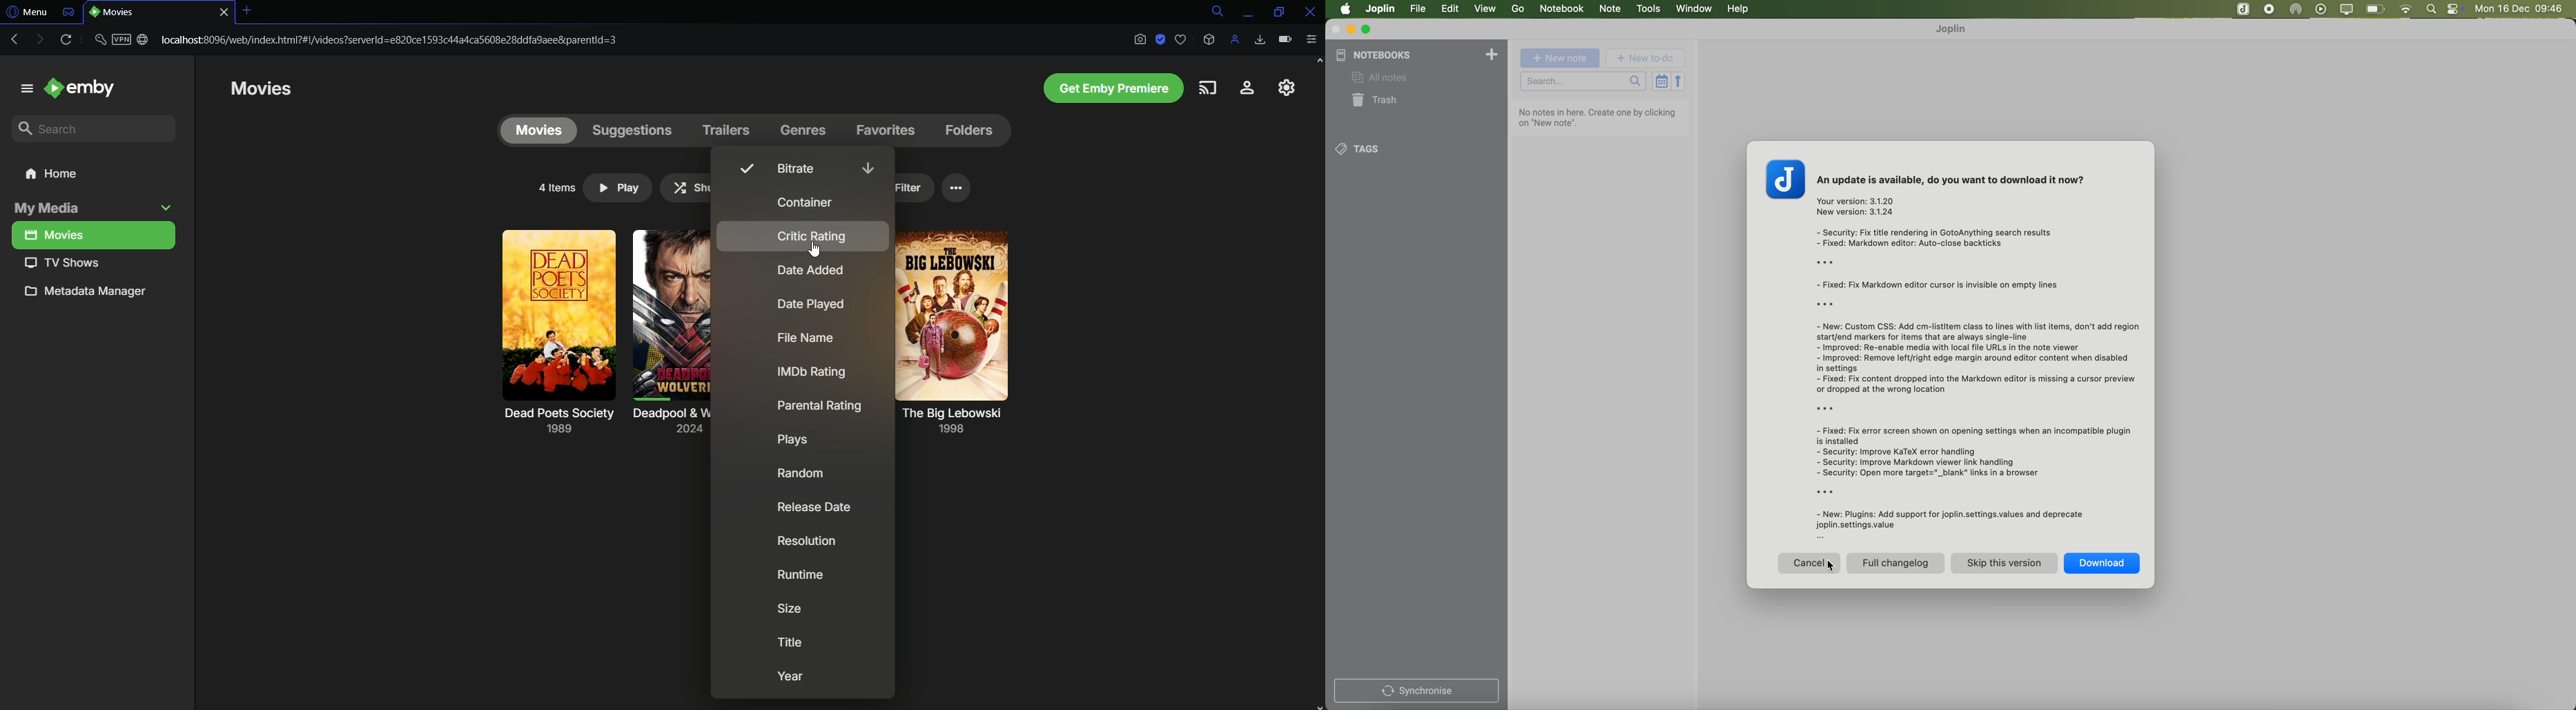 This screenshot has width=2576, height=728. I want to click on maximize, so click(1368, 30).